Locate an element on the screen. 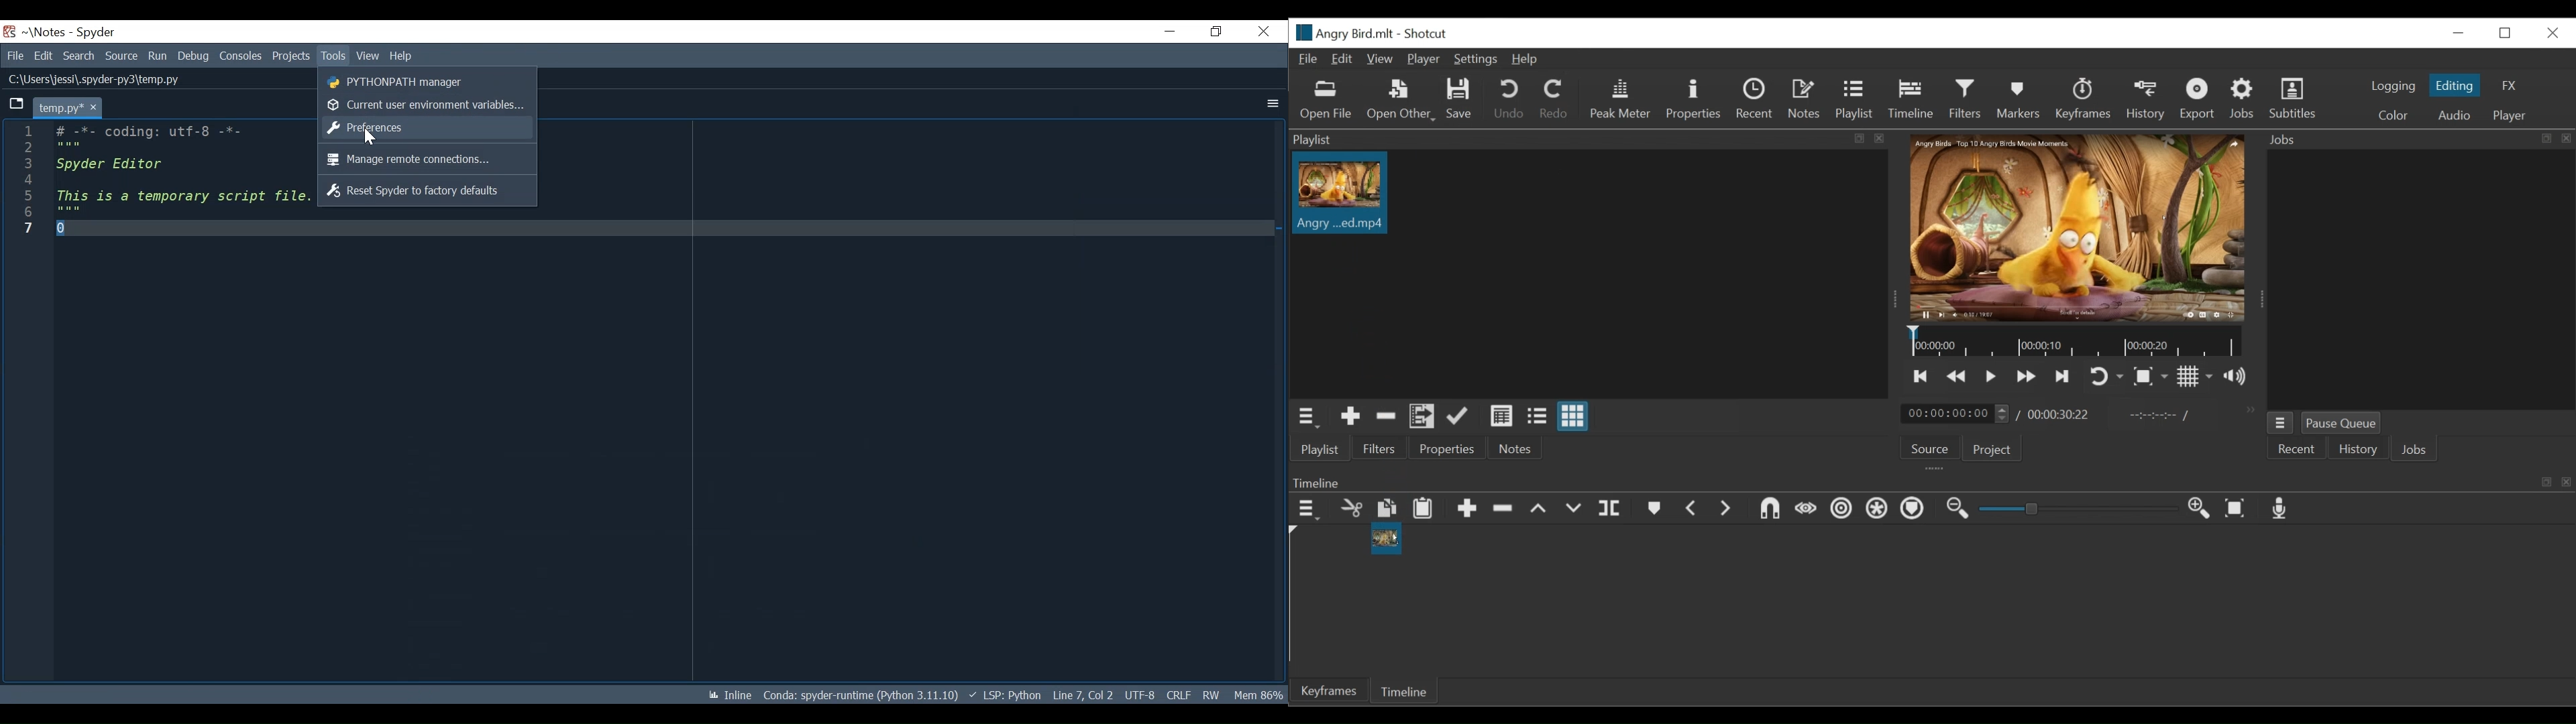 Image resolution: width=2576 pixels, height=728 pixels. Reset Spyder to factory Defaults is located at coordinates (418, 193).